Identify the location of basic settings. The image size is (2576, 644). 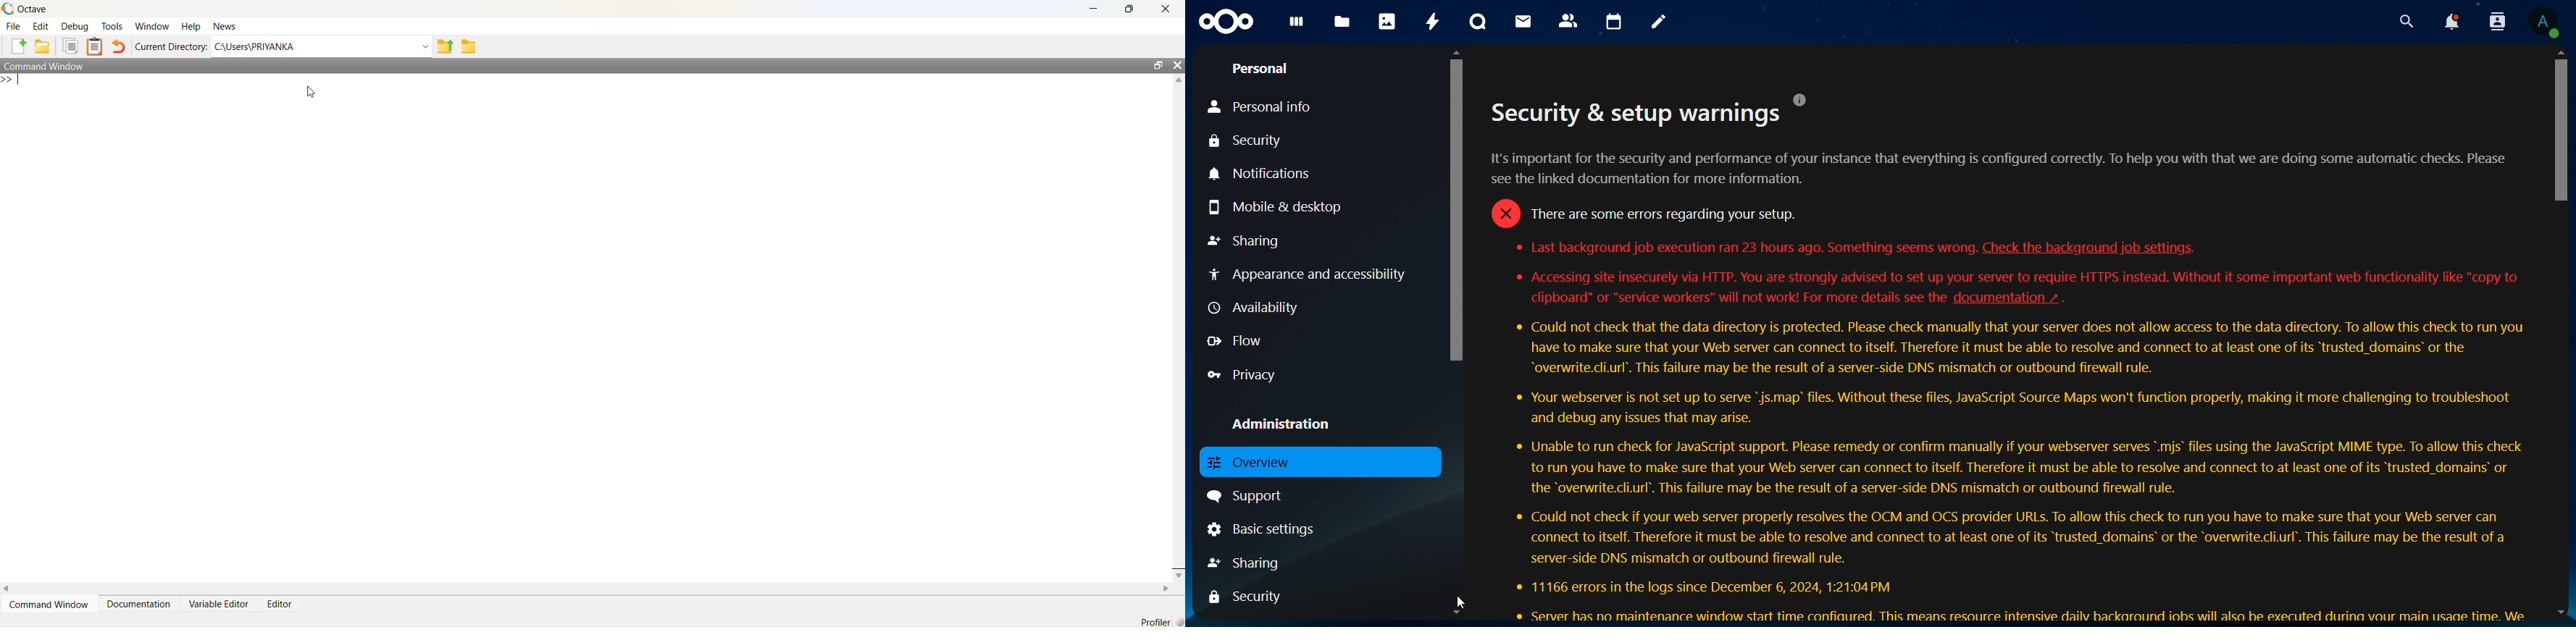
(1268, 530).